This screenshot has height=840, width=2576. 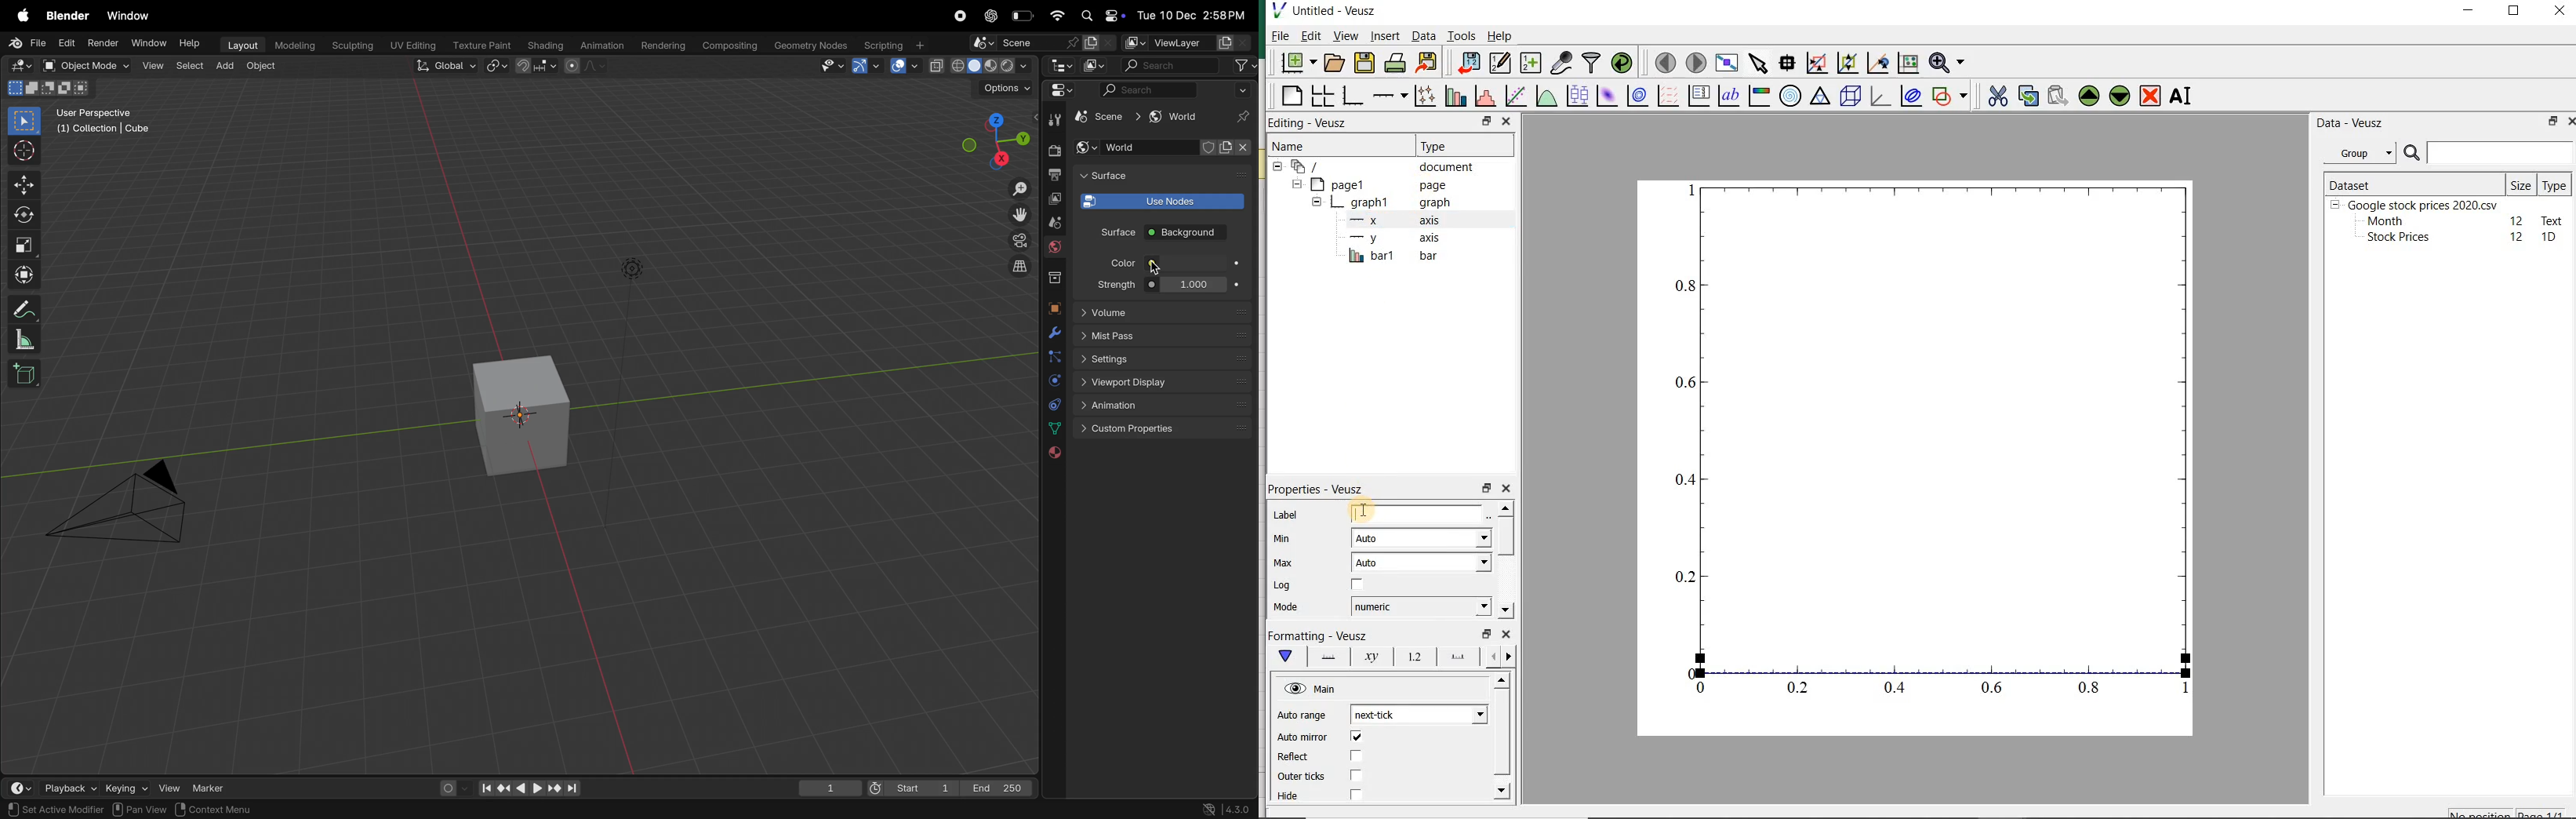 I want to click on view, so click(x=169, y=788).